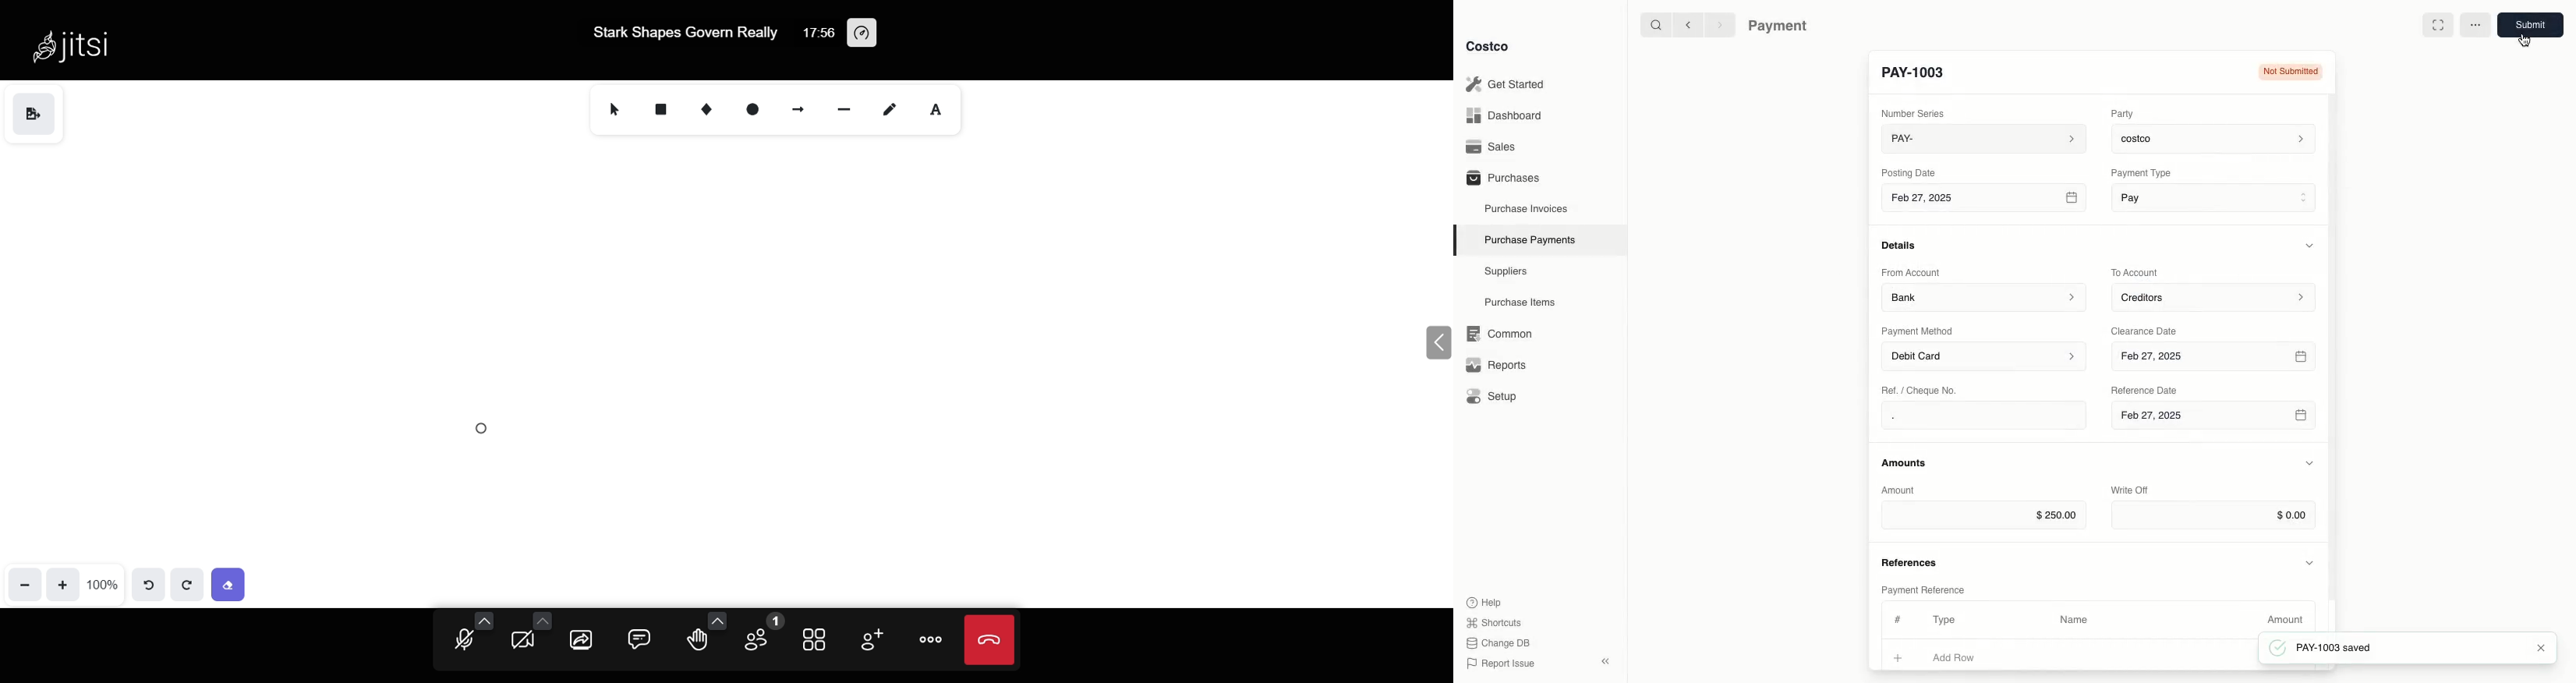 This screenshot has width=2576, height=700. I want to click on diamond, so click(709, 111).